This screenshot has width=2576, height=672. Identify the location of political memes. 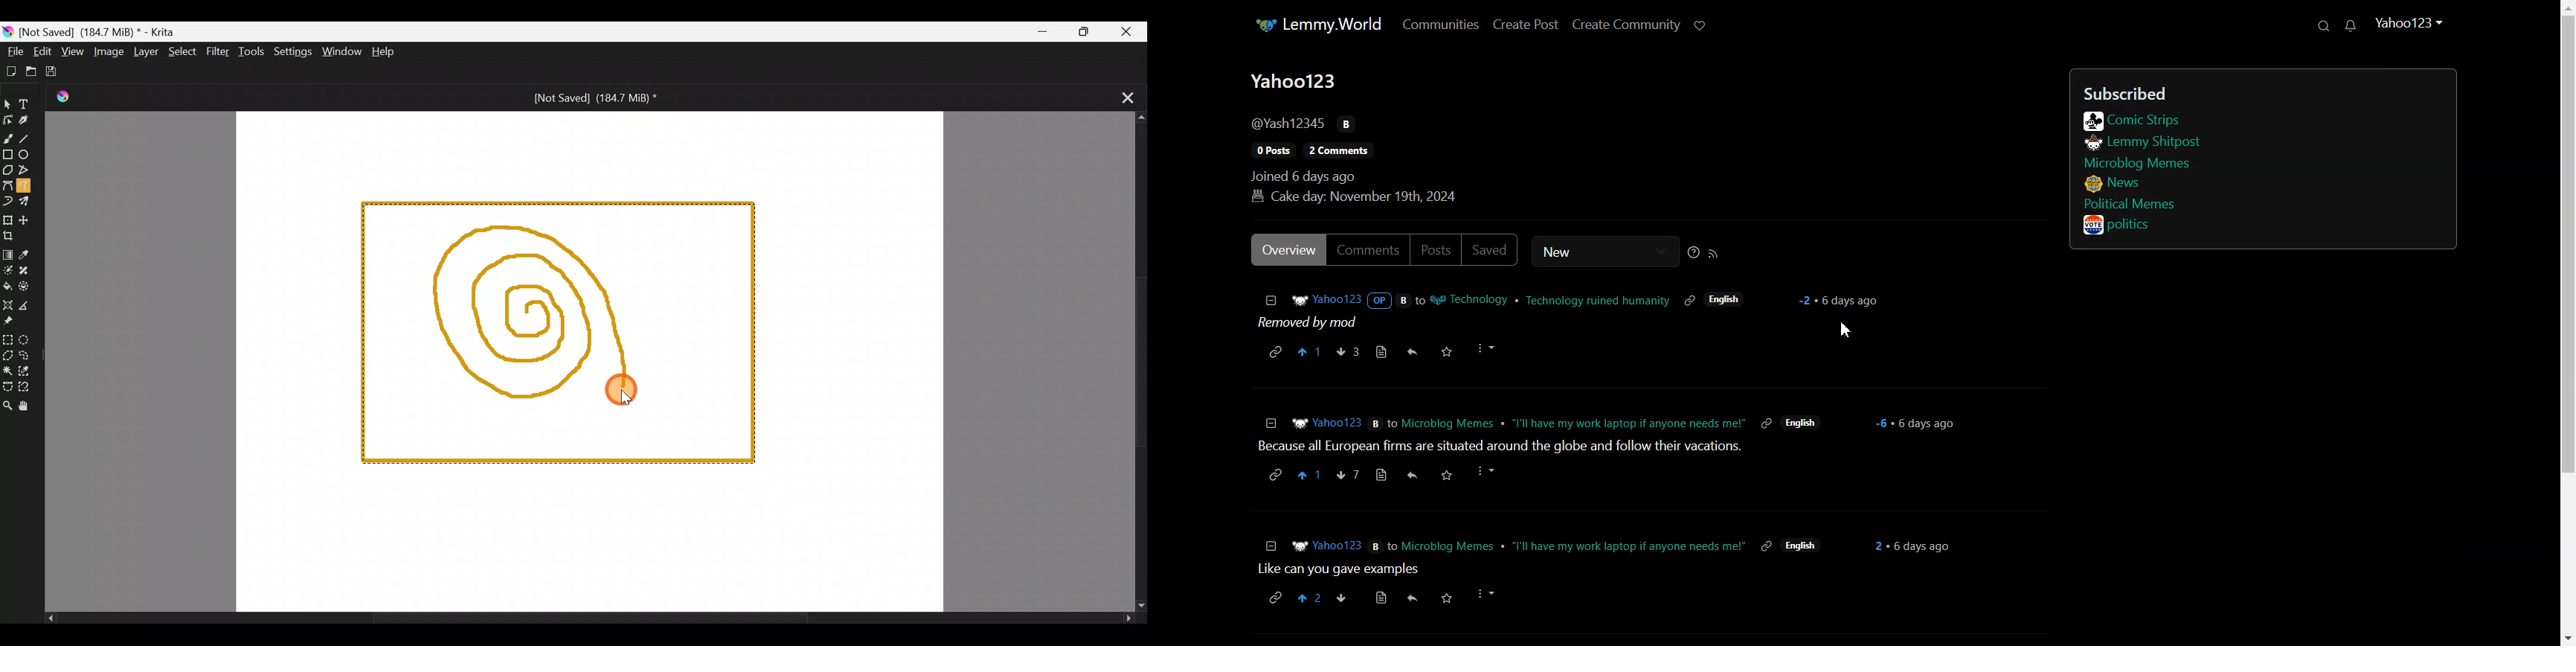
(2129, 203).